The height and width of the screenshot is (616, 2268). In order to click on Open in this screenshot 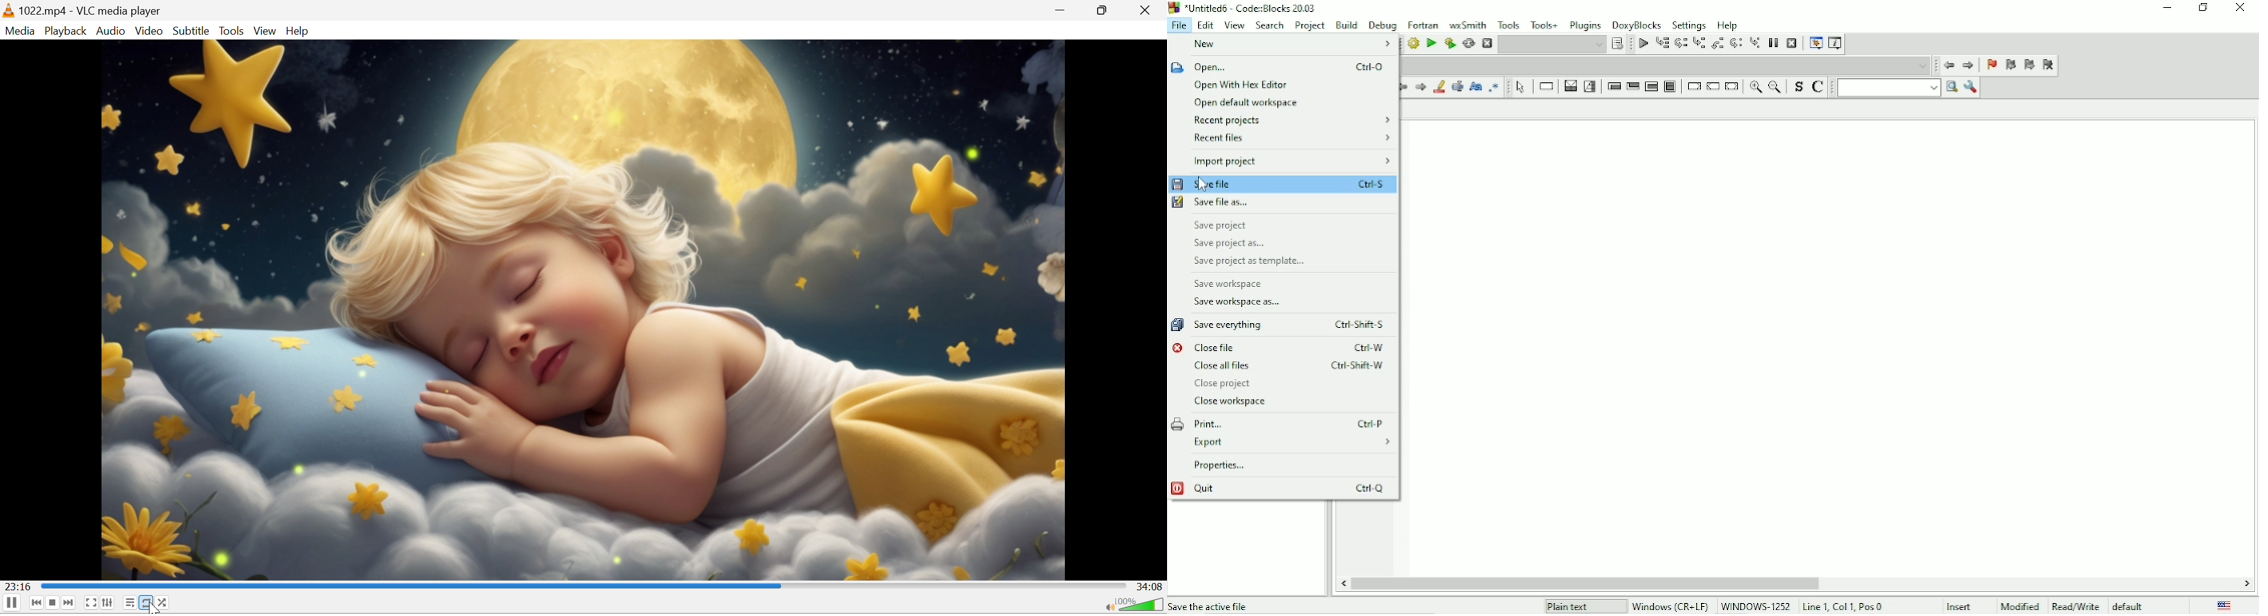, I will do `click(1279, 67)`.